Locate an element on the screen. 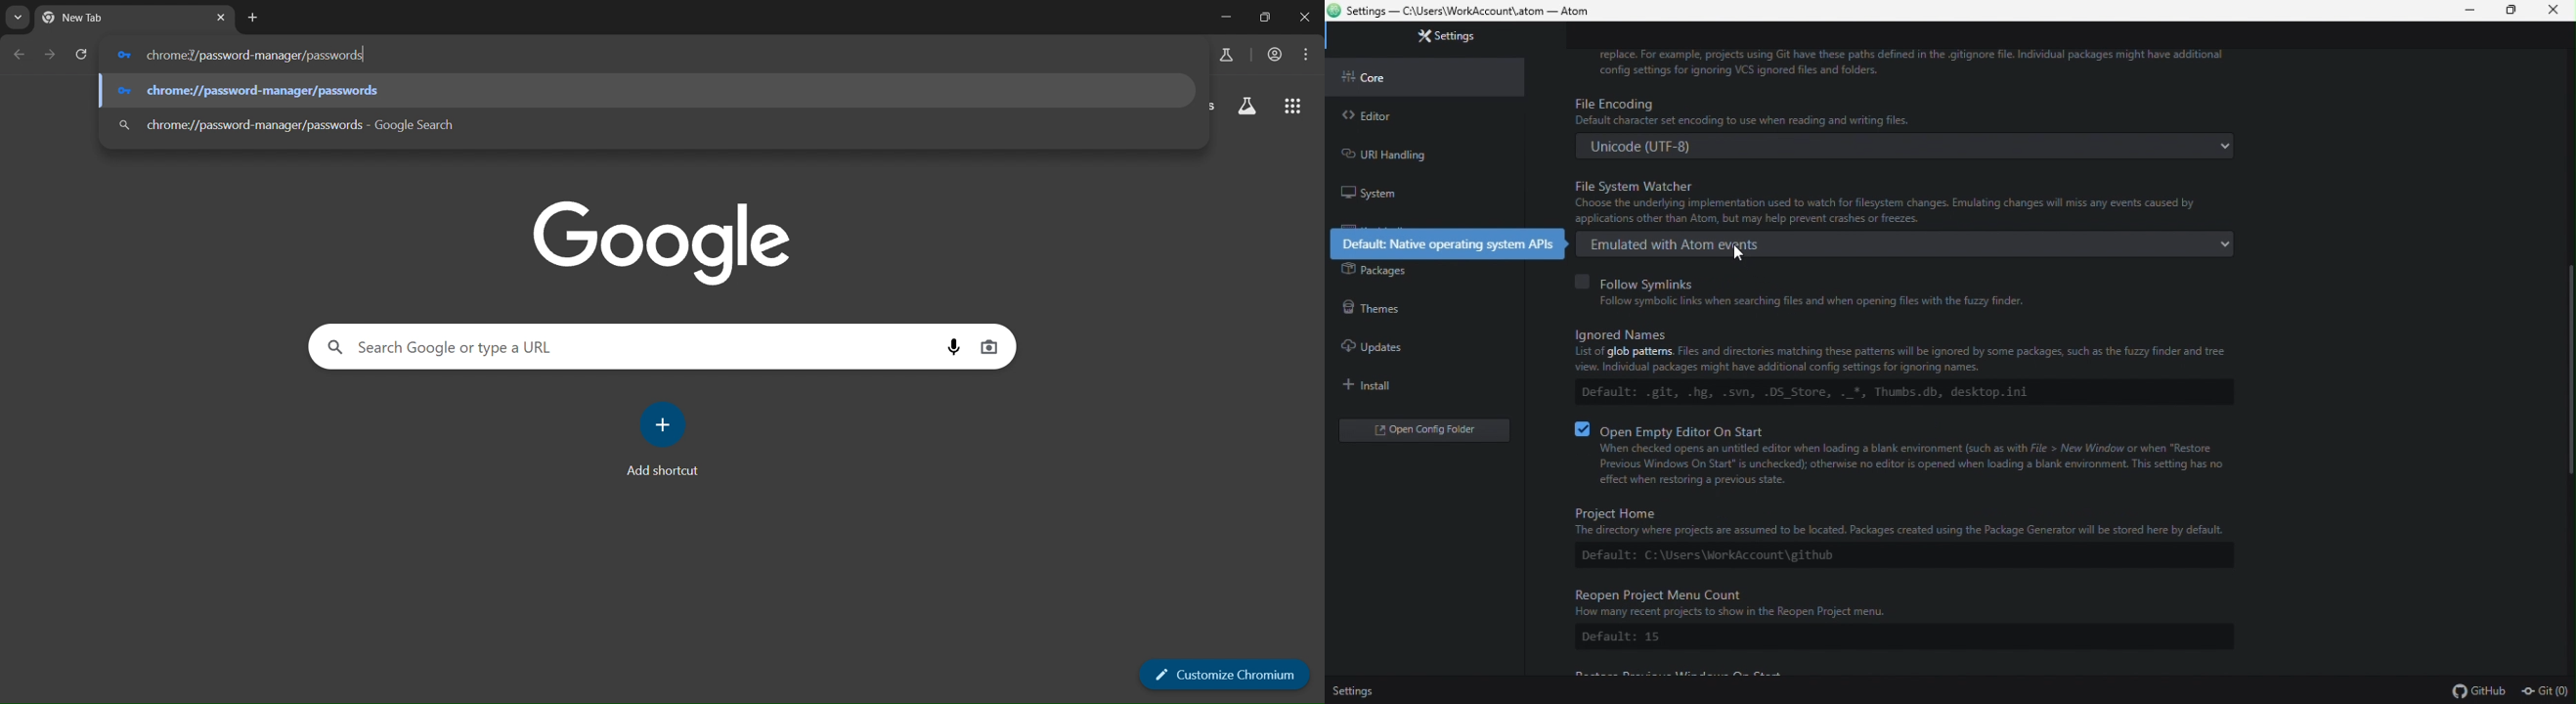  settings is located at coordinates (1353, 692).